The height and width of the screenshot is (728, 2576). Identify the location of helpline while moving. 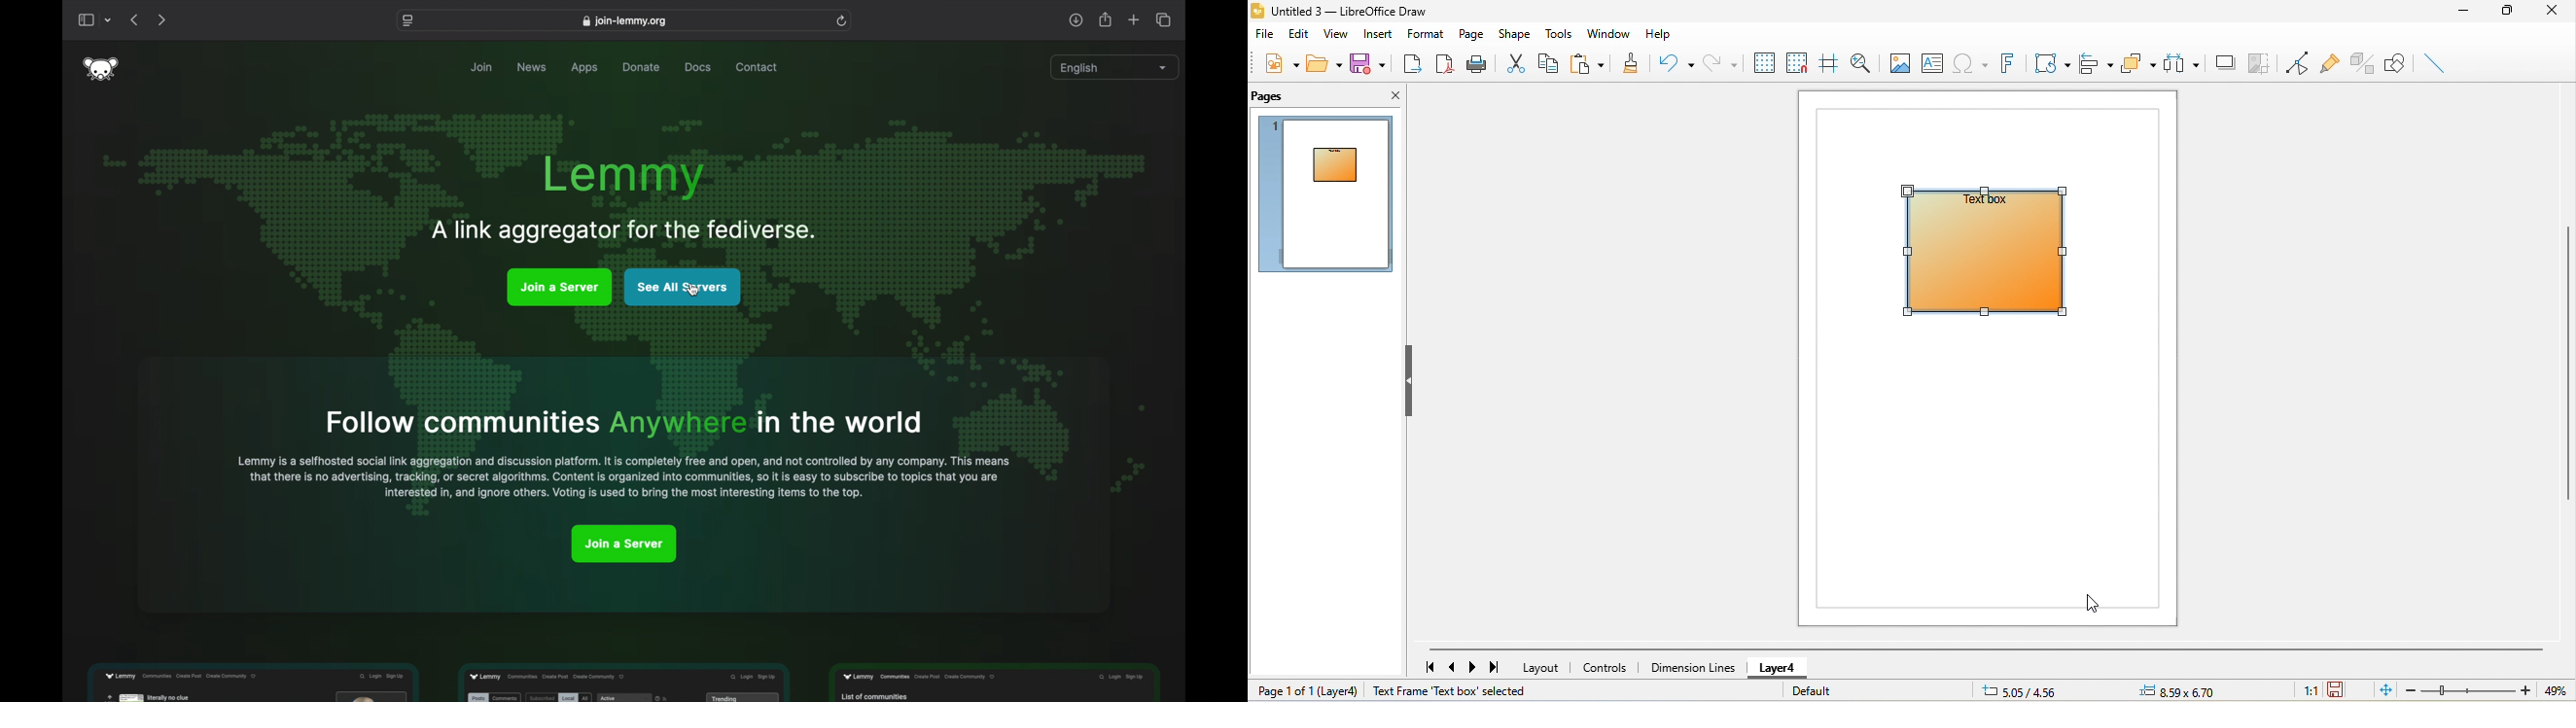
(1830, 62).